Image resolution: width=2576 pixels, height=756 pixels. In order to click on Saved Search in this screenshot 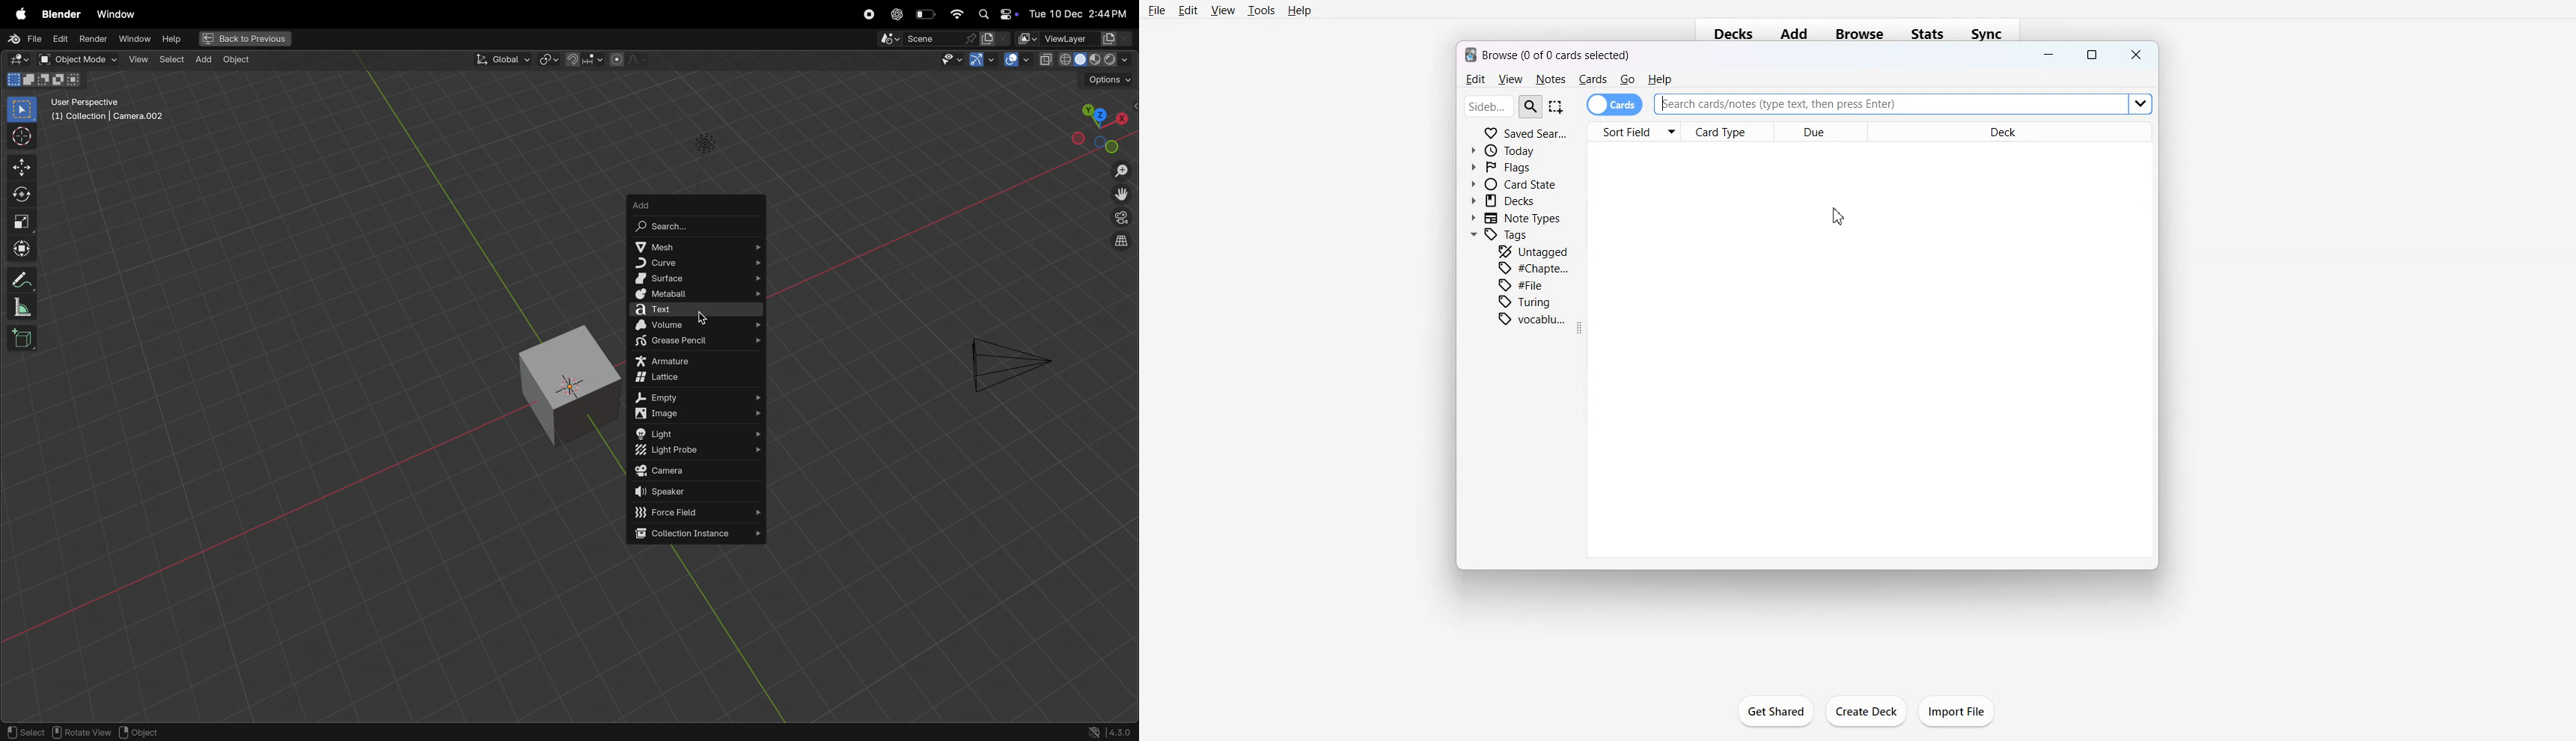, I will do `click(1525, 132)`.